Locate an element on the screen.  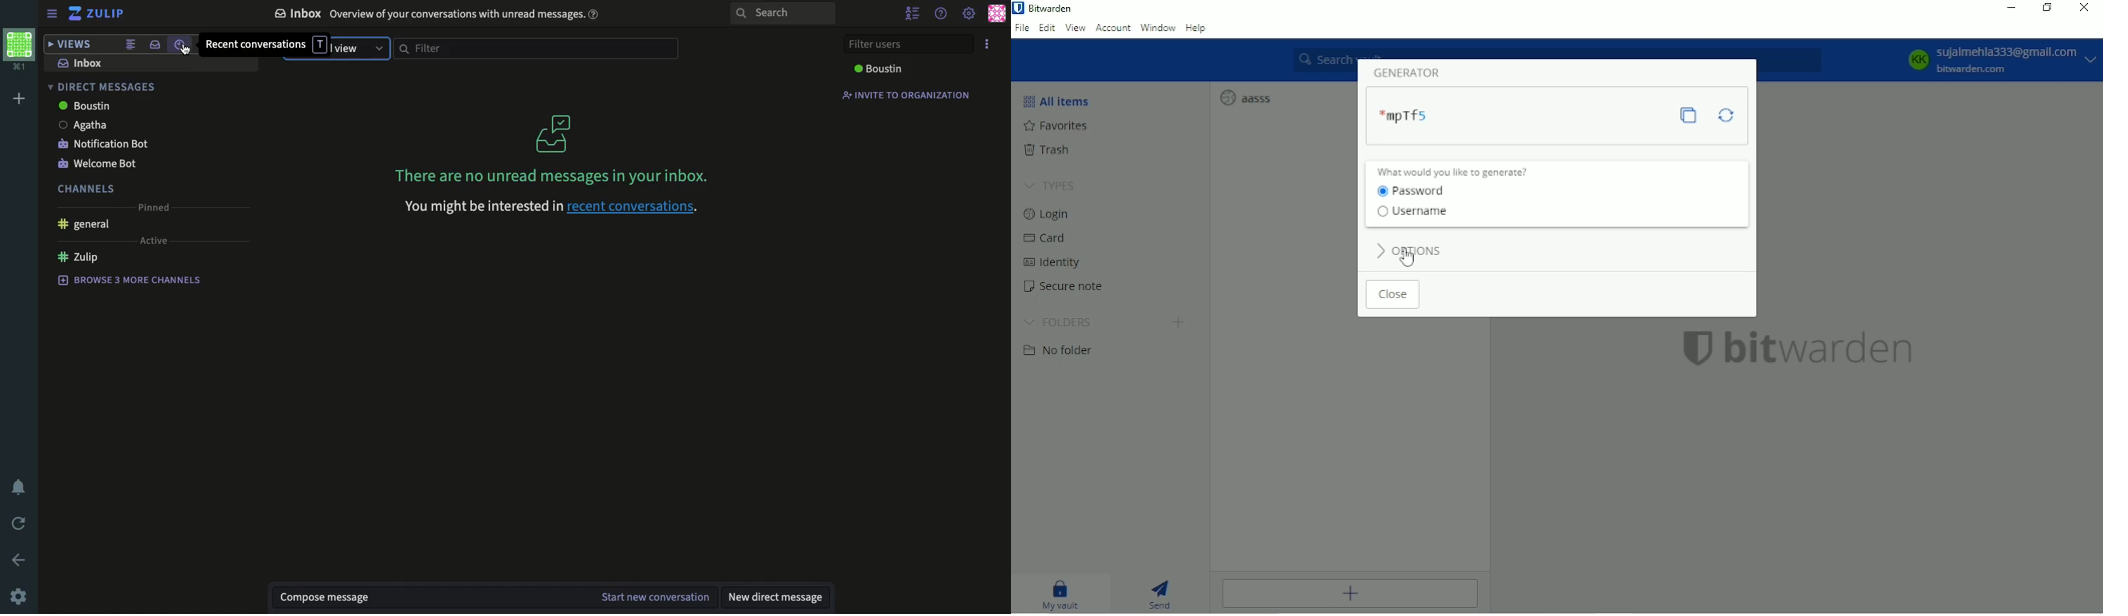
Password generated is located at coordinates (1405, 113).